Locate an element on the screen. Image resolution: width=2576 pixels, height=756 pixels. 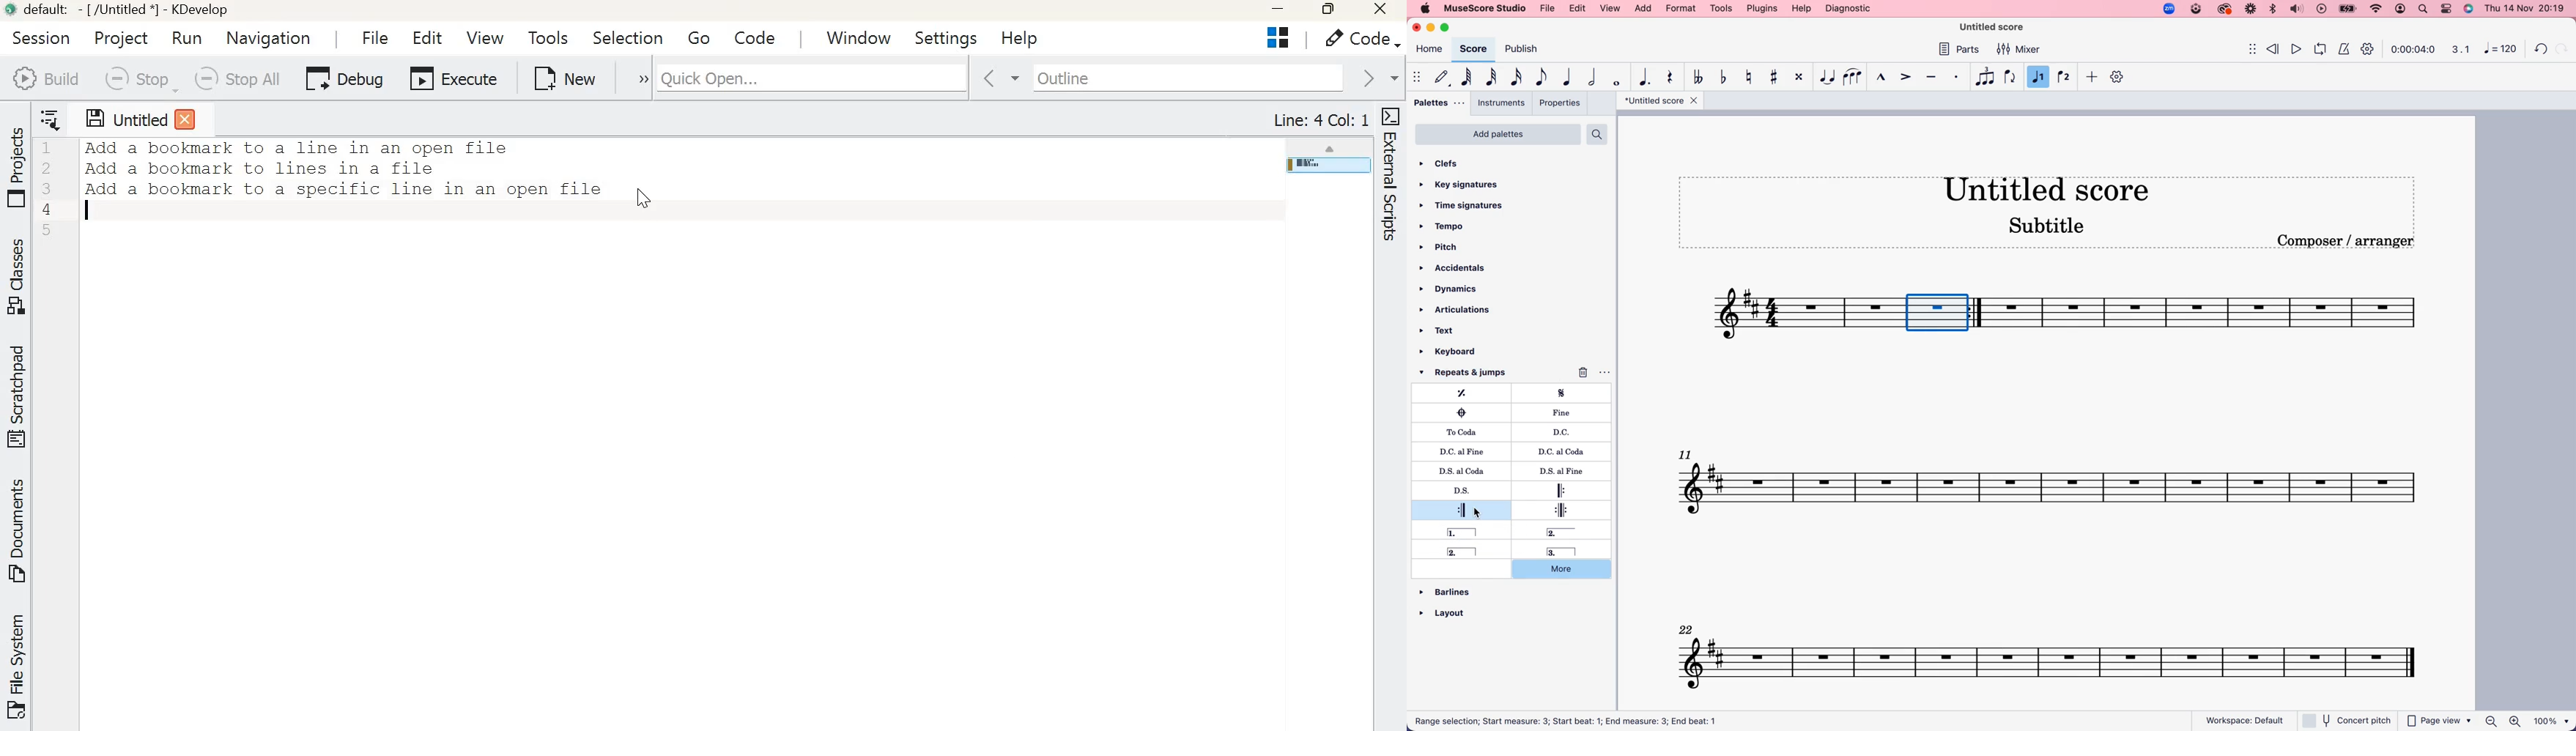
play is located at coordinates (2321, 9).